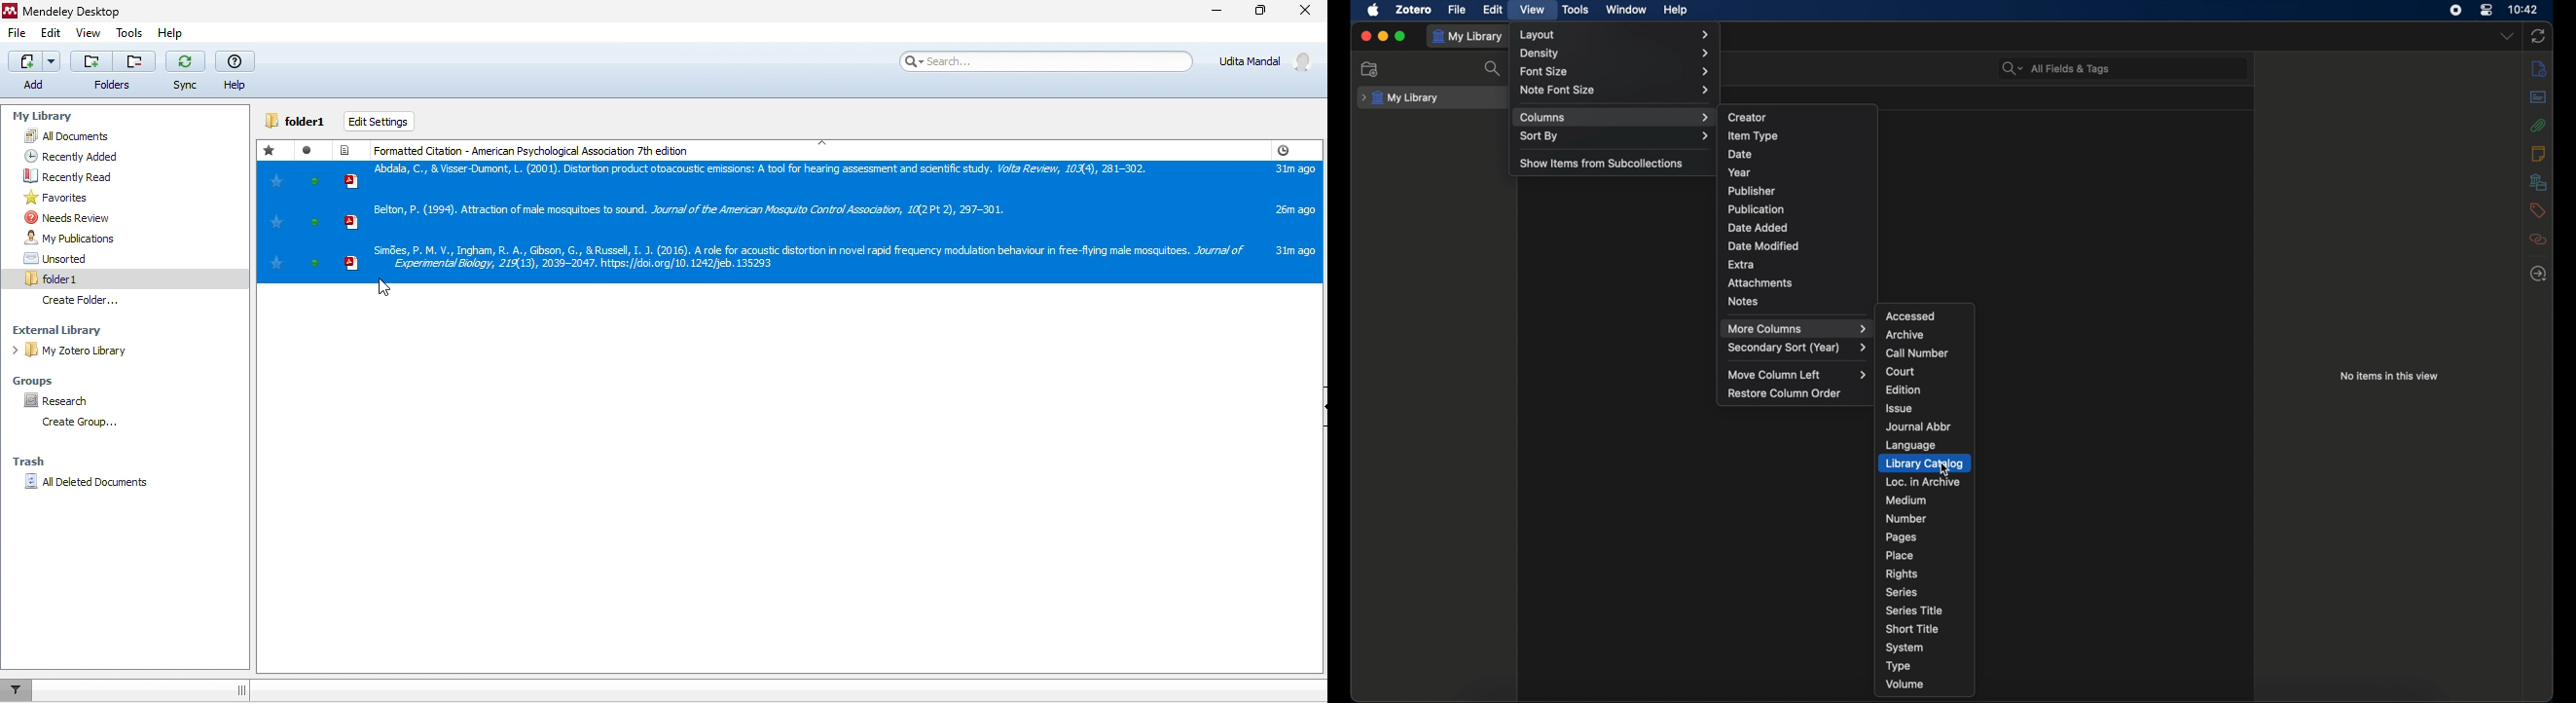 Image resolution: width=2576 pixels, height=728 pixels. Describe the element at coordinates (67, 11) in the screenshot. I see `Mendeley Desktop` at that location.